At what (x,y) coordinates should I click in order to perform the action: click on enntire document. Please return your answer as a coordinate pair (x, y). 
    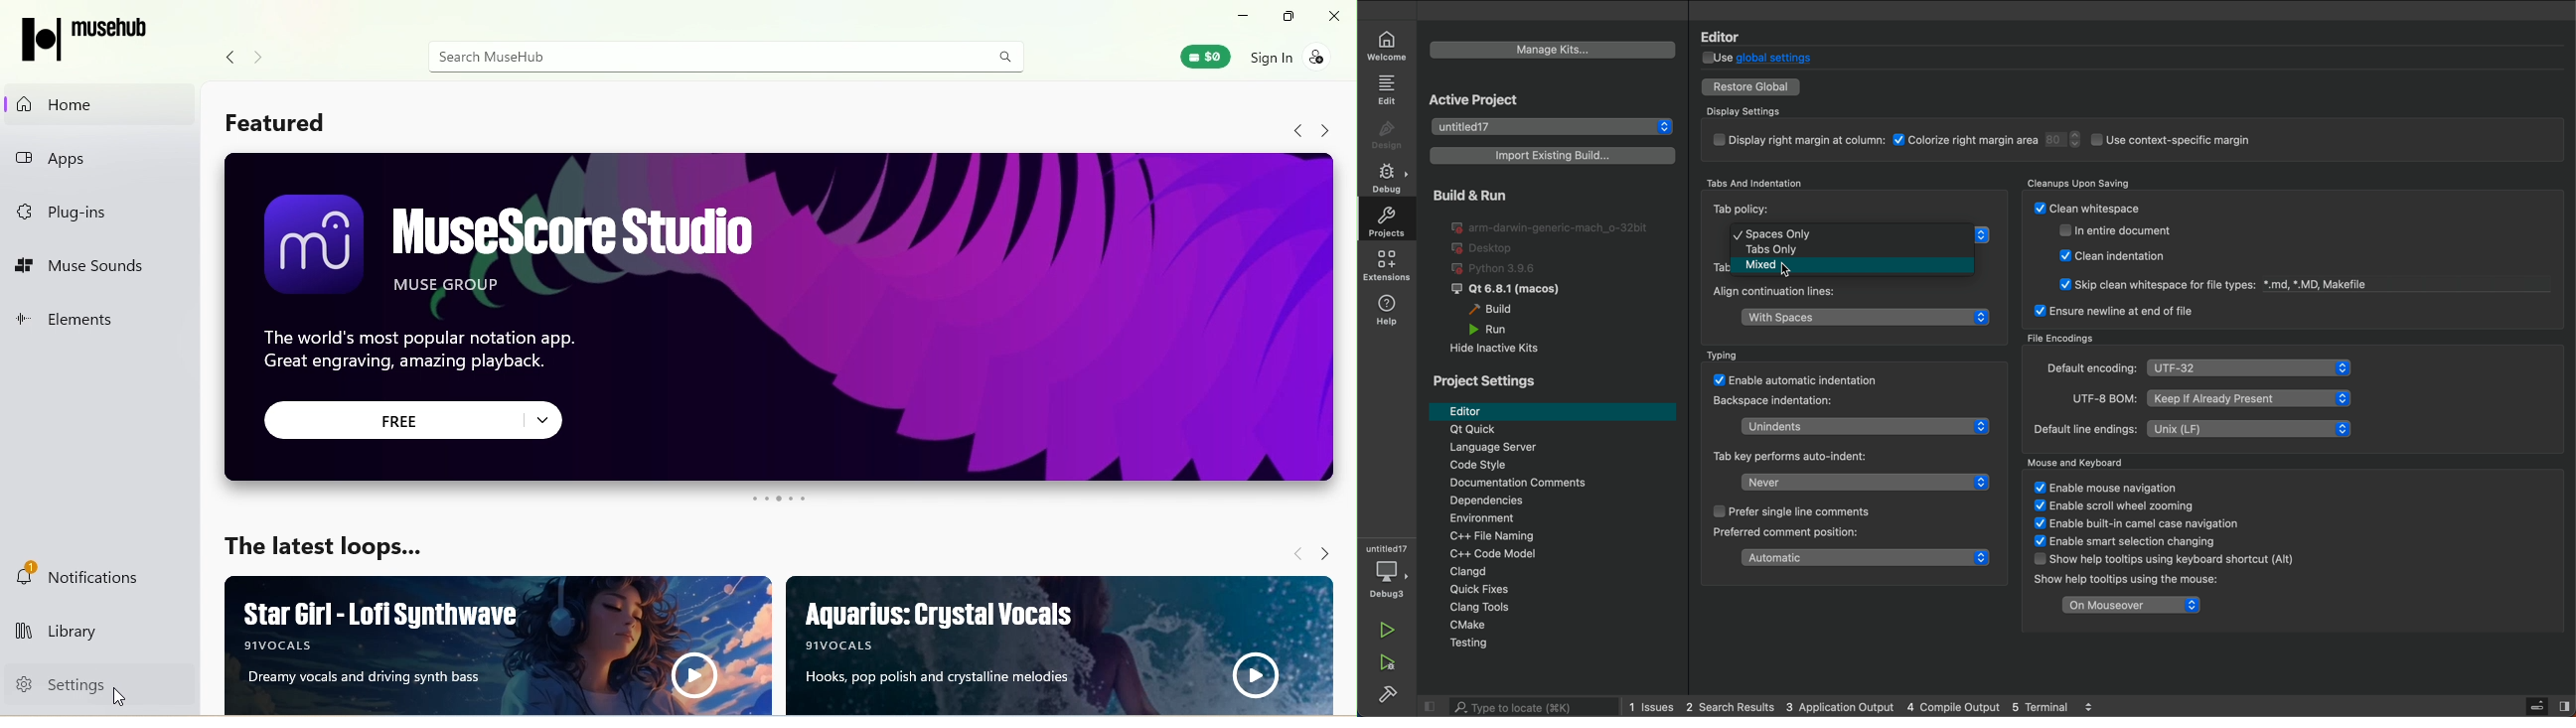
    Looking at the image, I should click on (2123, 231).